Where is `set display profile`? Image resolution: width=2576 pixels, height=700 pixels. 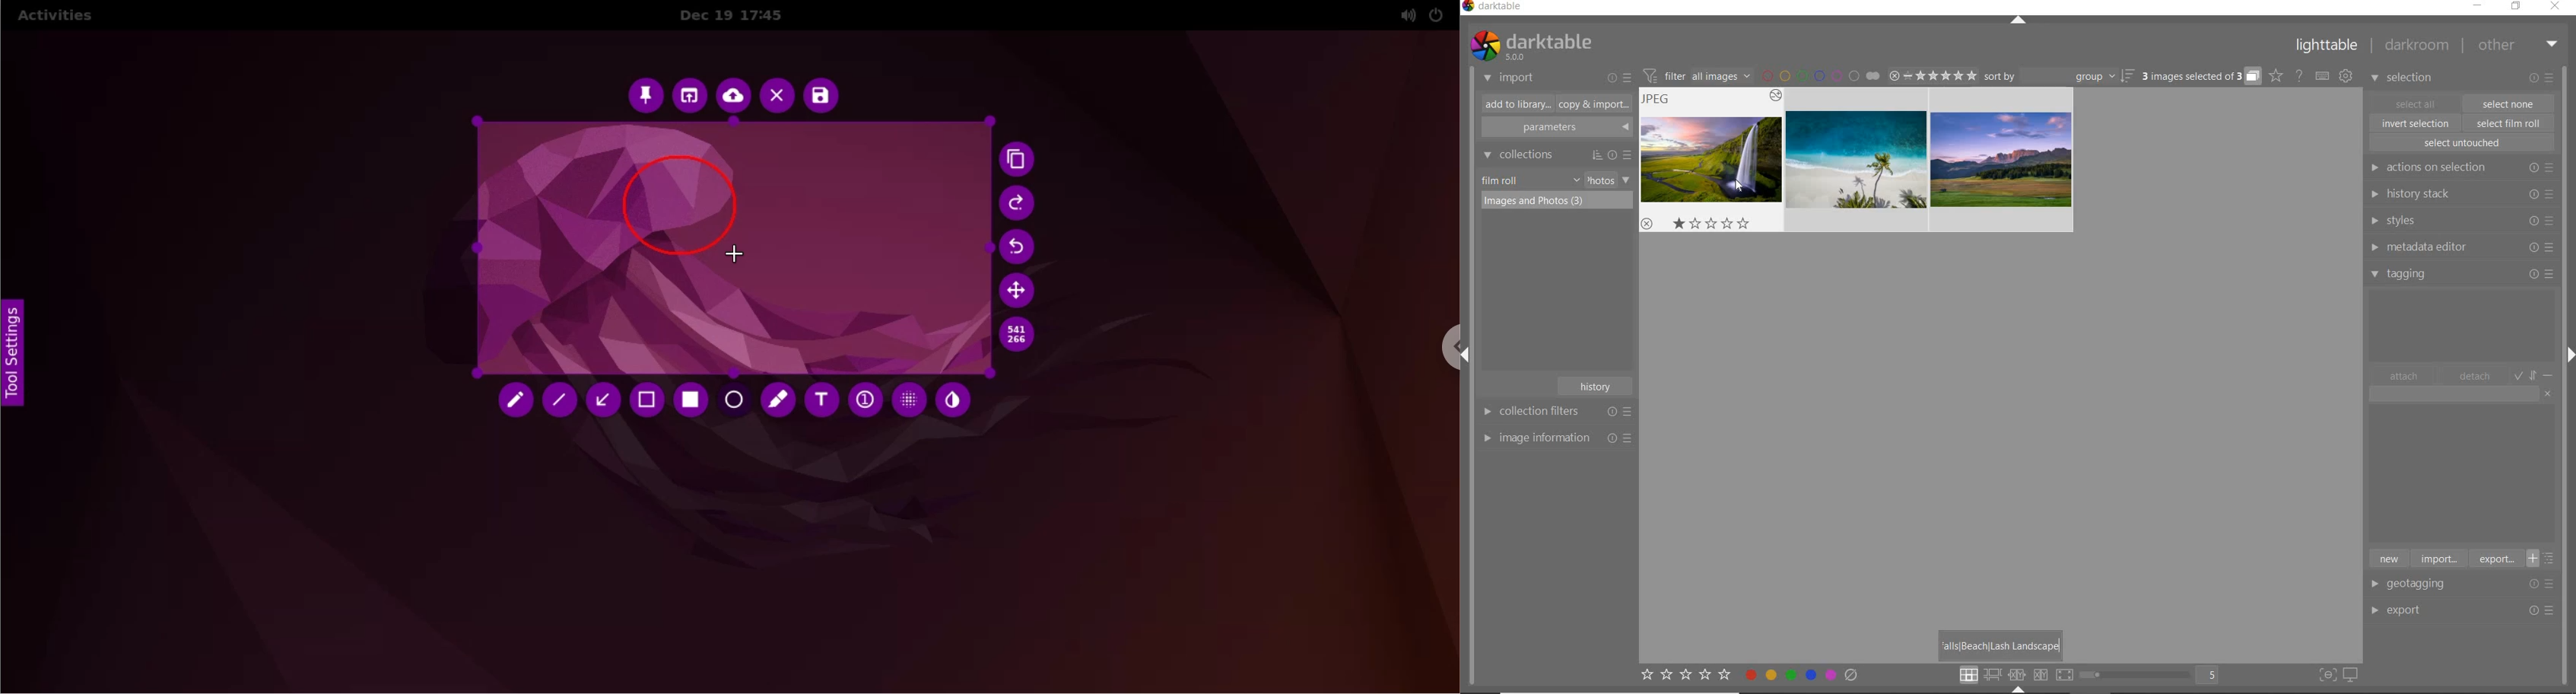
set display profile is located at coordinates (2351, 675).